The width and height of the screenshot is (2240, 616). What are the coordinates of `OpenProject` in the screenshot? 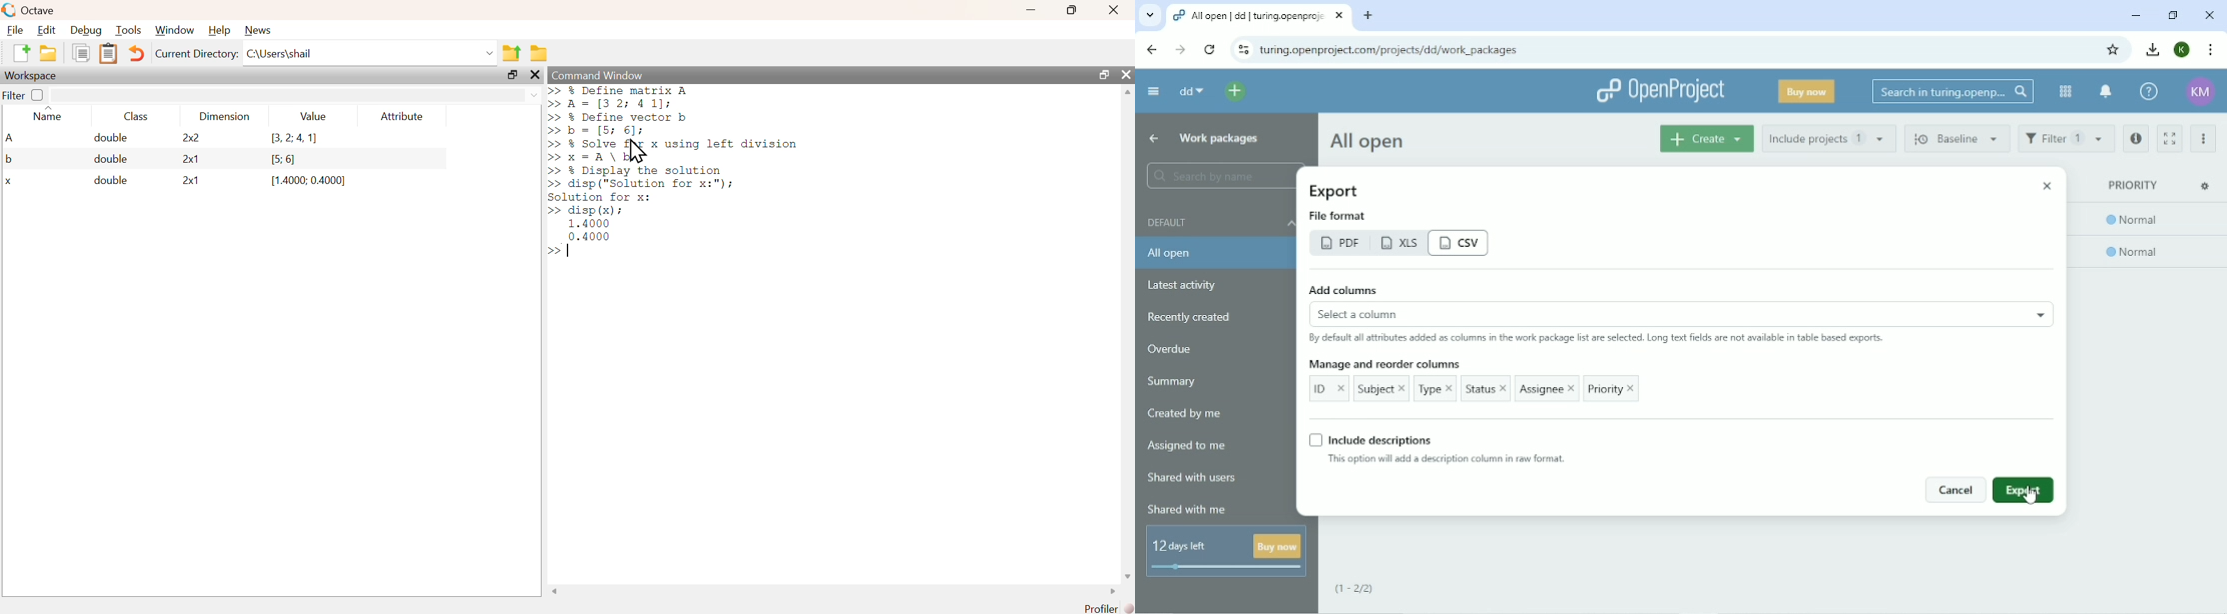 It's located at (1659, 91).